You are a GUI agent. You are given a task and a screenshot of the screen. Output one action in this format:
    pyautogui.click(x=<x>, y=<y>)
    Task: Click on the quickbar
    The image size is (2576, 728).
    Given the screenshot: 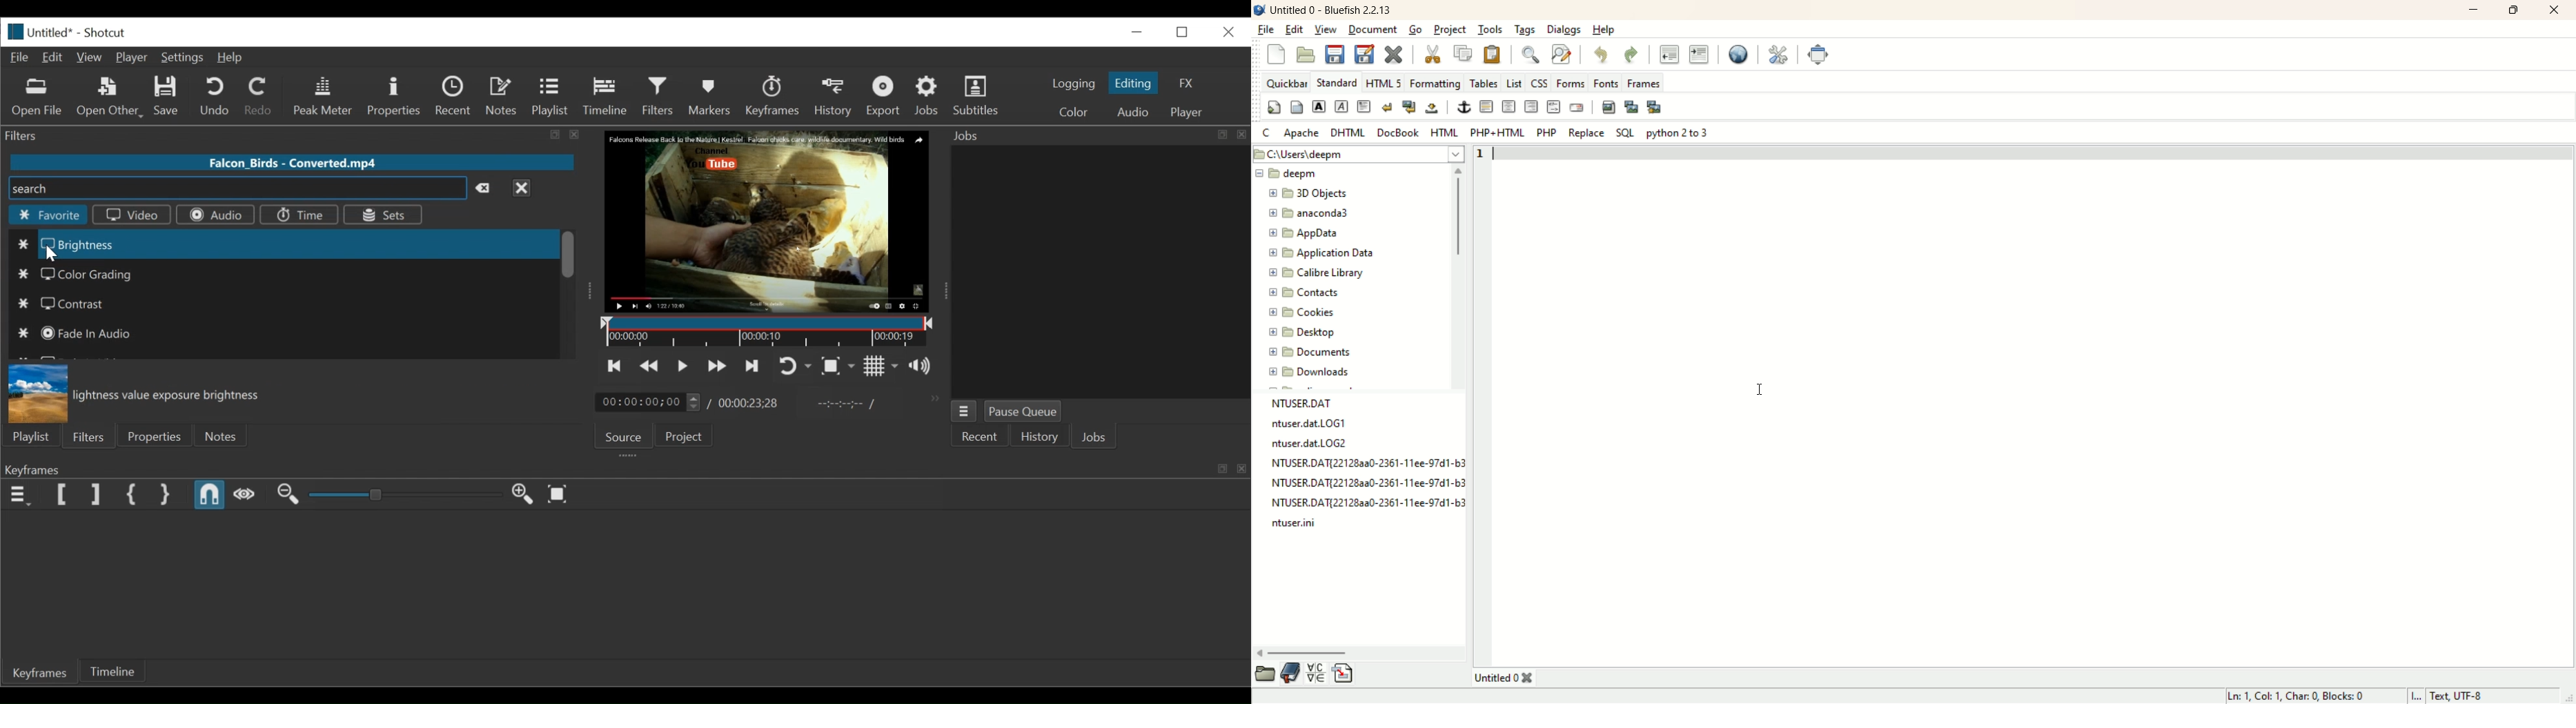 What is the action you would take?
    pyautogui.click(x=1286, y=82)
    